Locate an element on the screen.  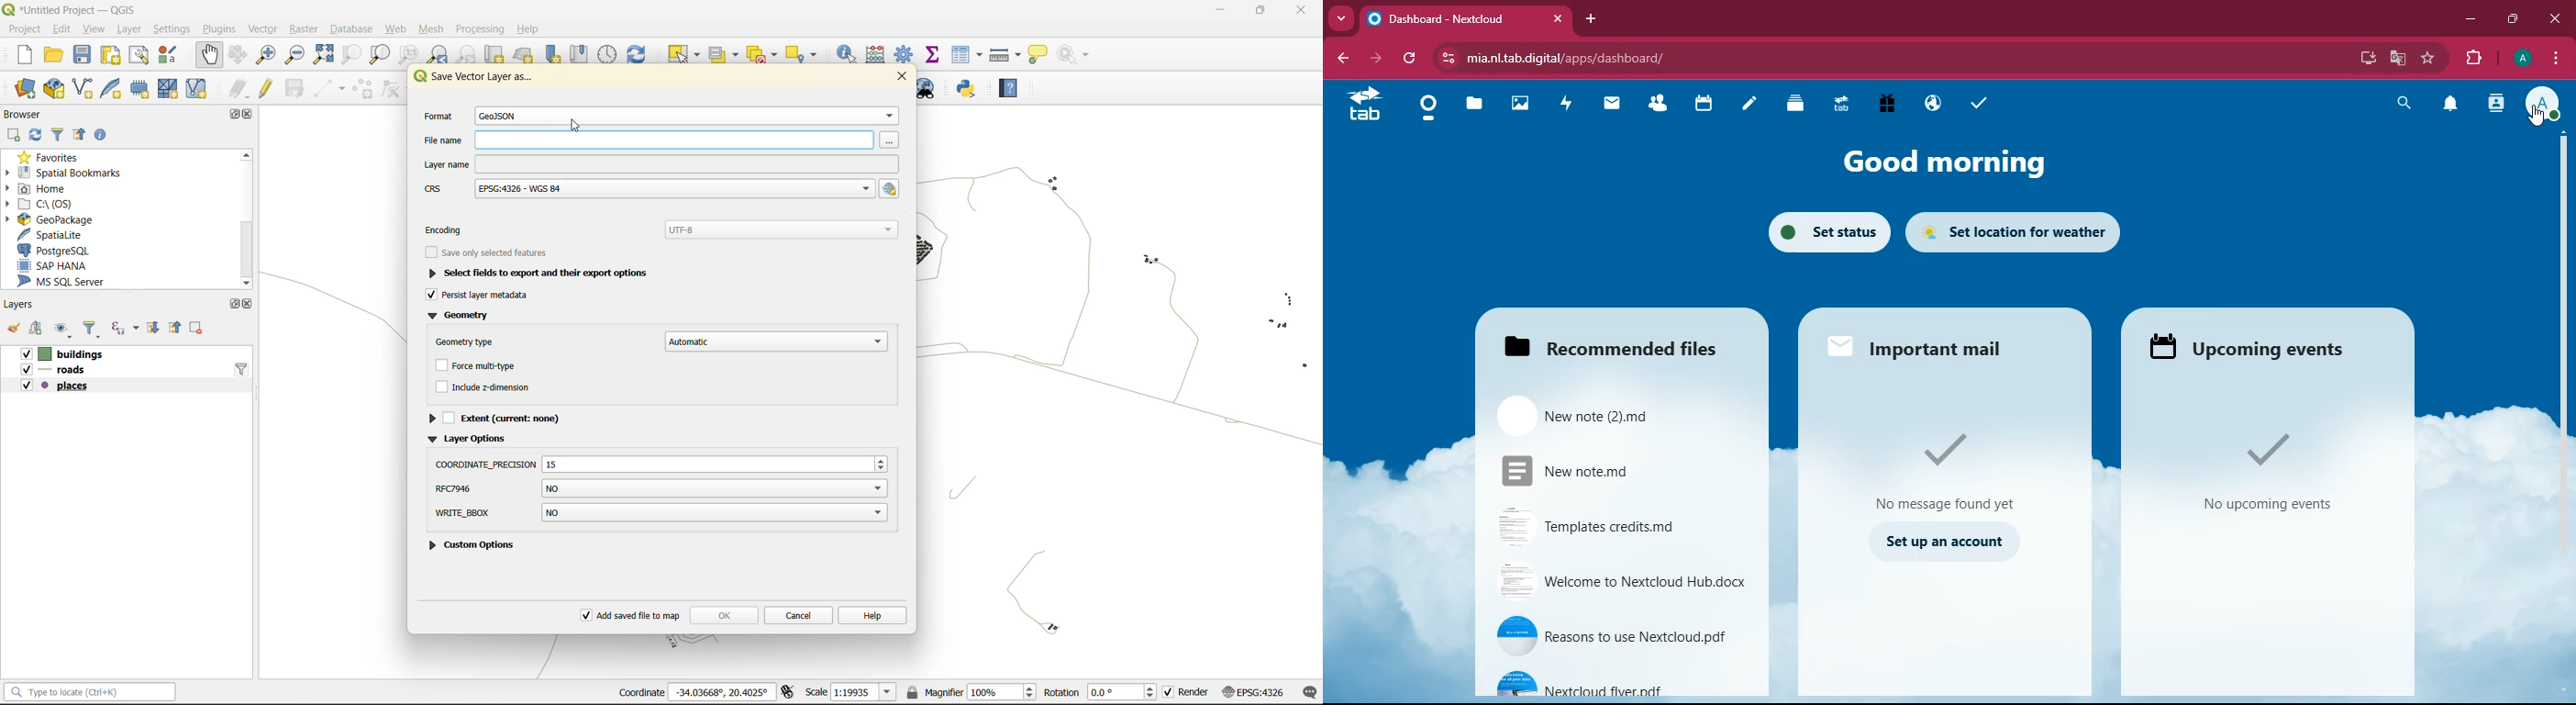
attributes table is located at coordinates (971, 55).